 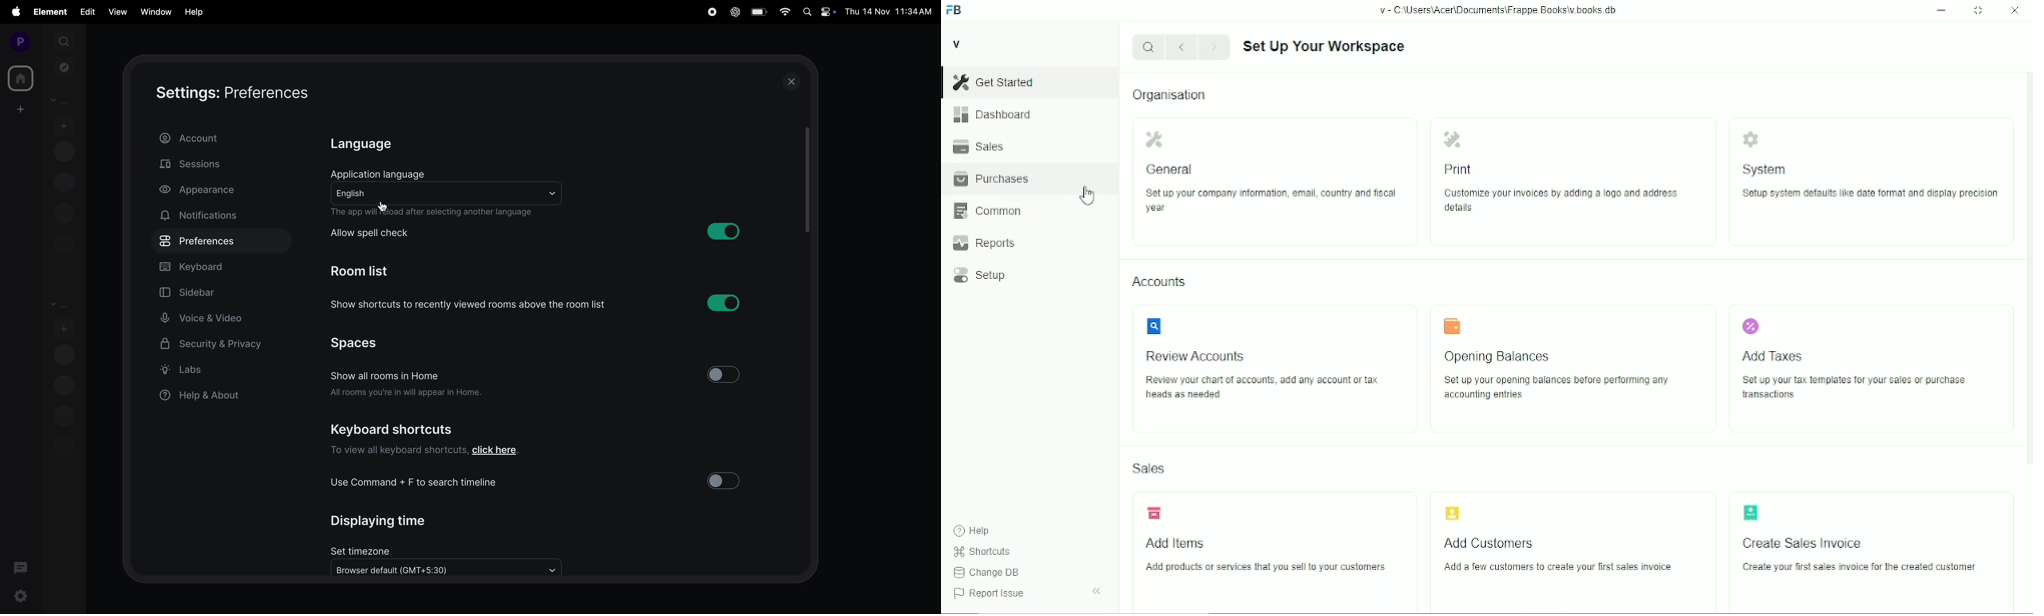 I want to click on Accounts, so click(x=1163, y=284).